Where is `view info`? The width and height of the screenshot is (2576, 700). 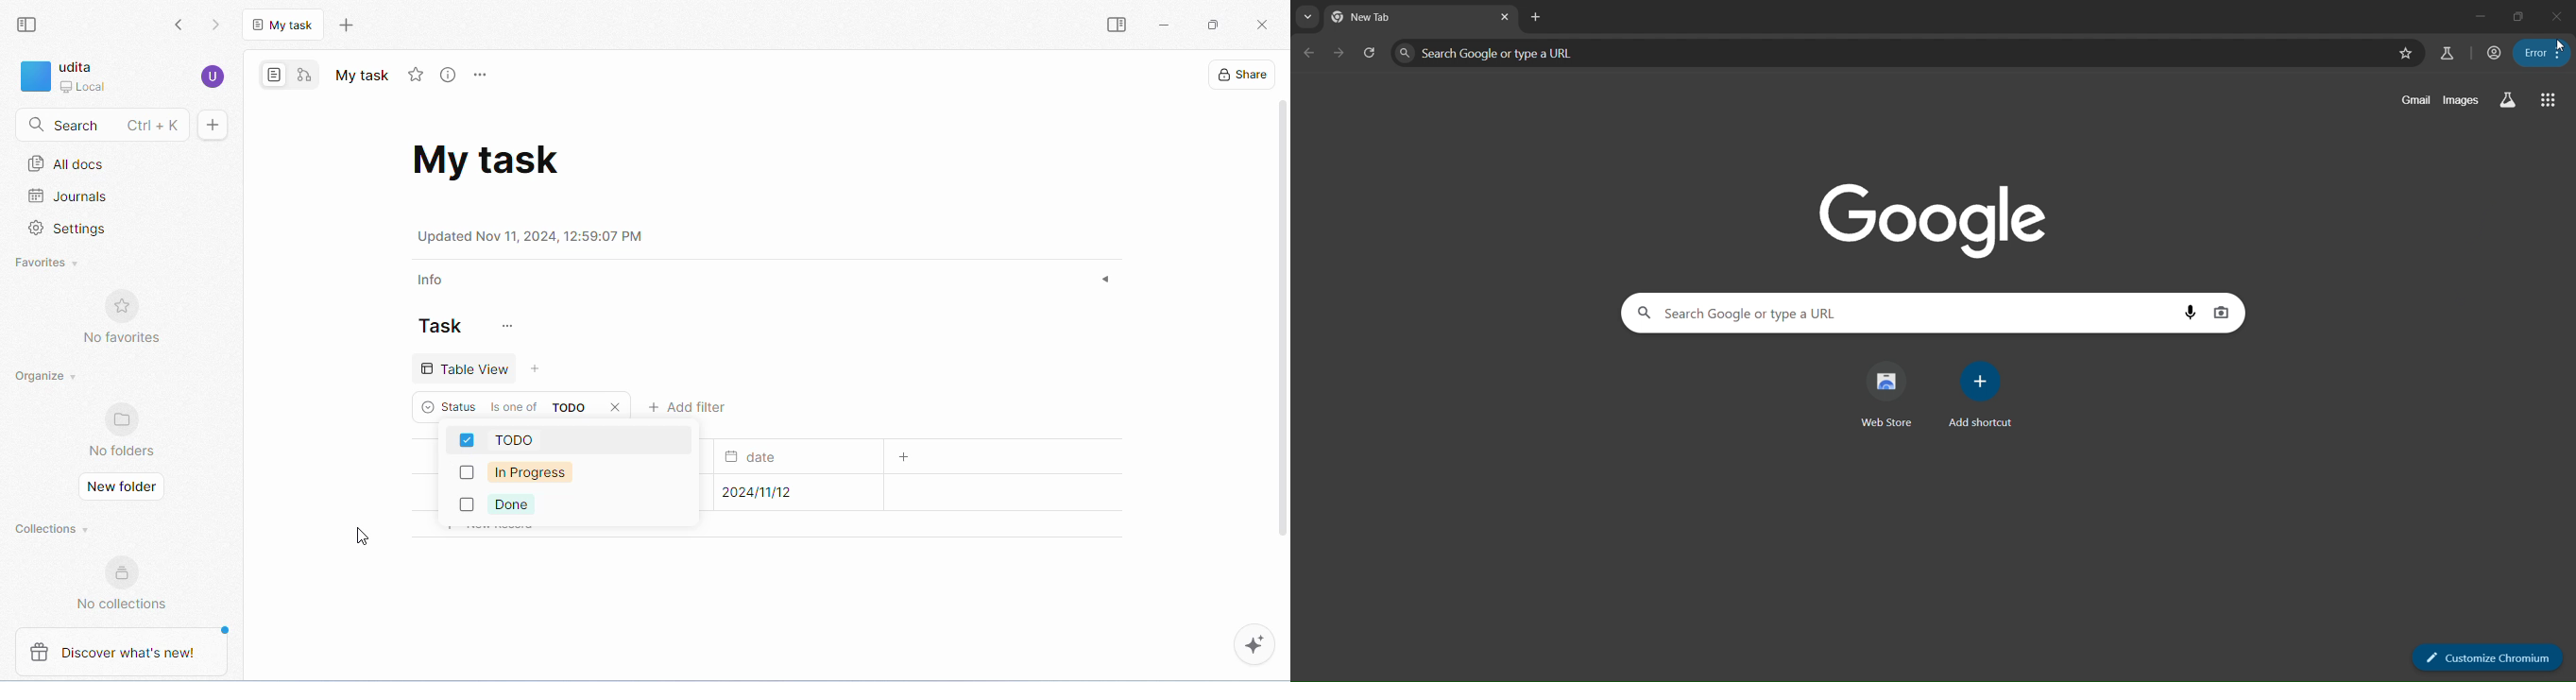 view info is located at coordinates (451, 76).